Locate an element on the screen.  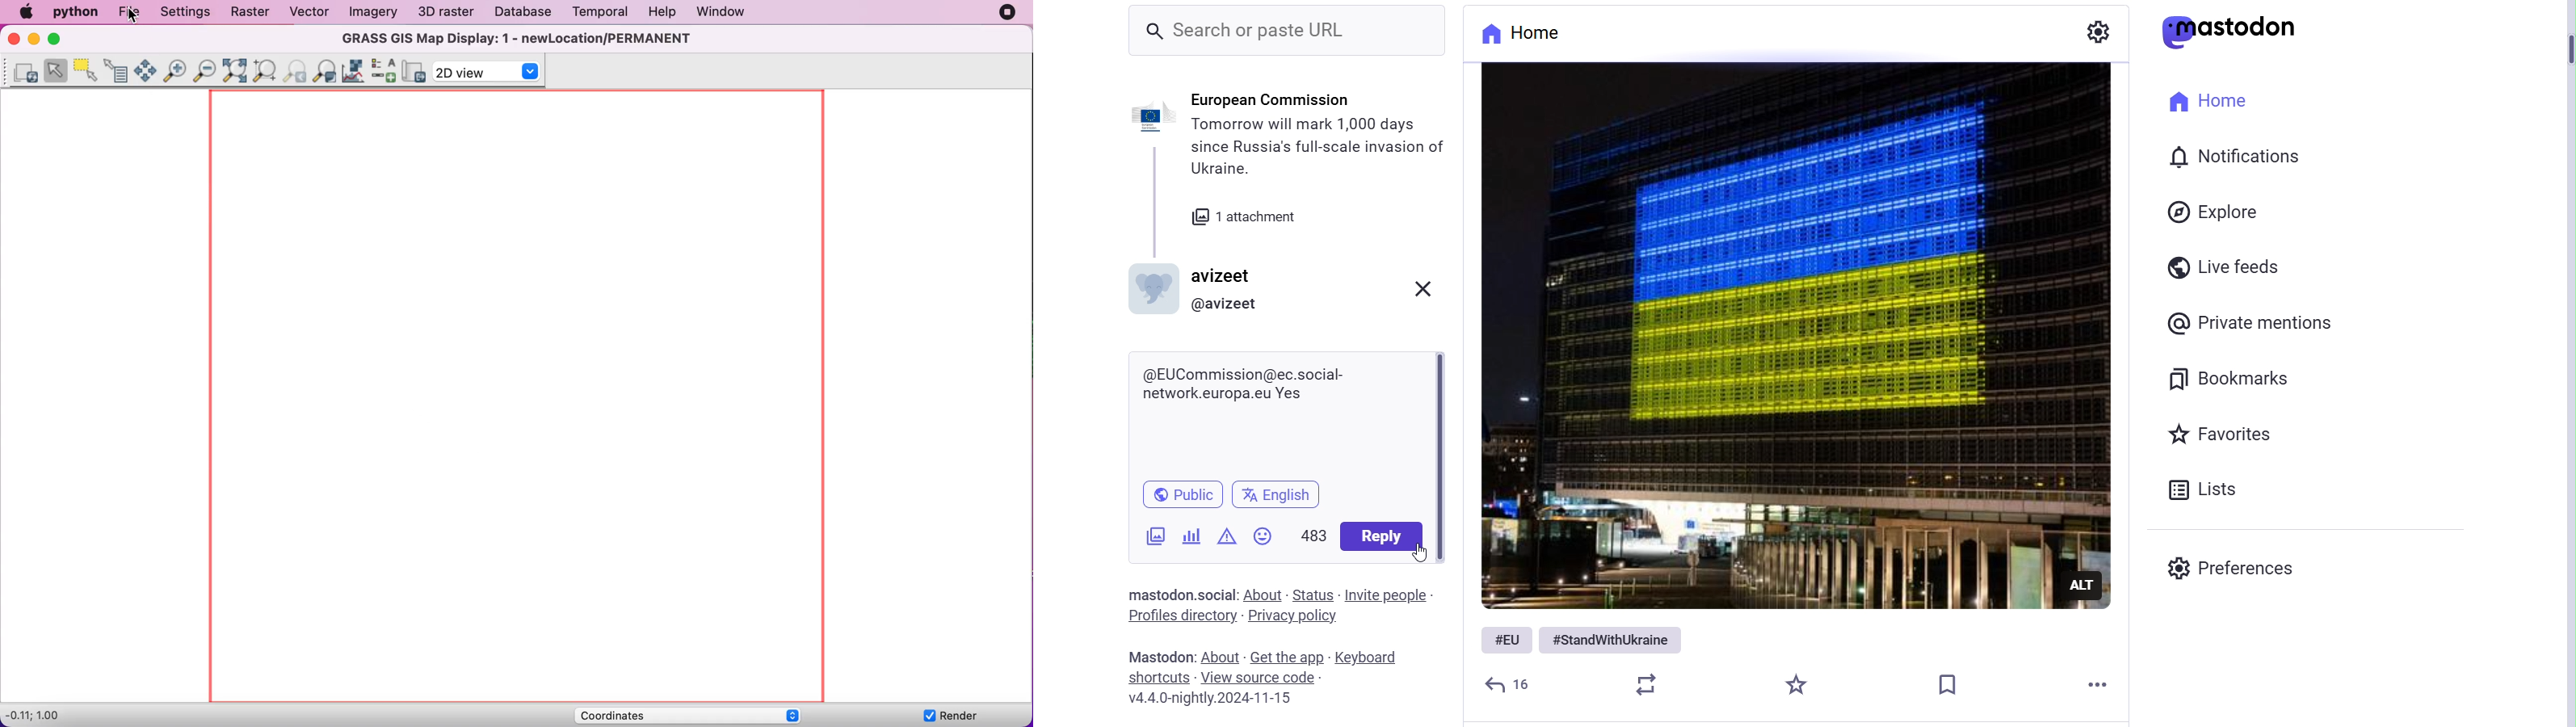
Image Posted is located at coordinates (1787, 336).